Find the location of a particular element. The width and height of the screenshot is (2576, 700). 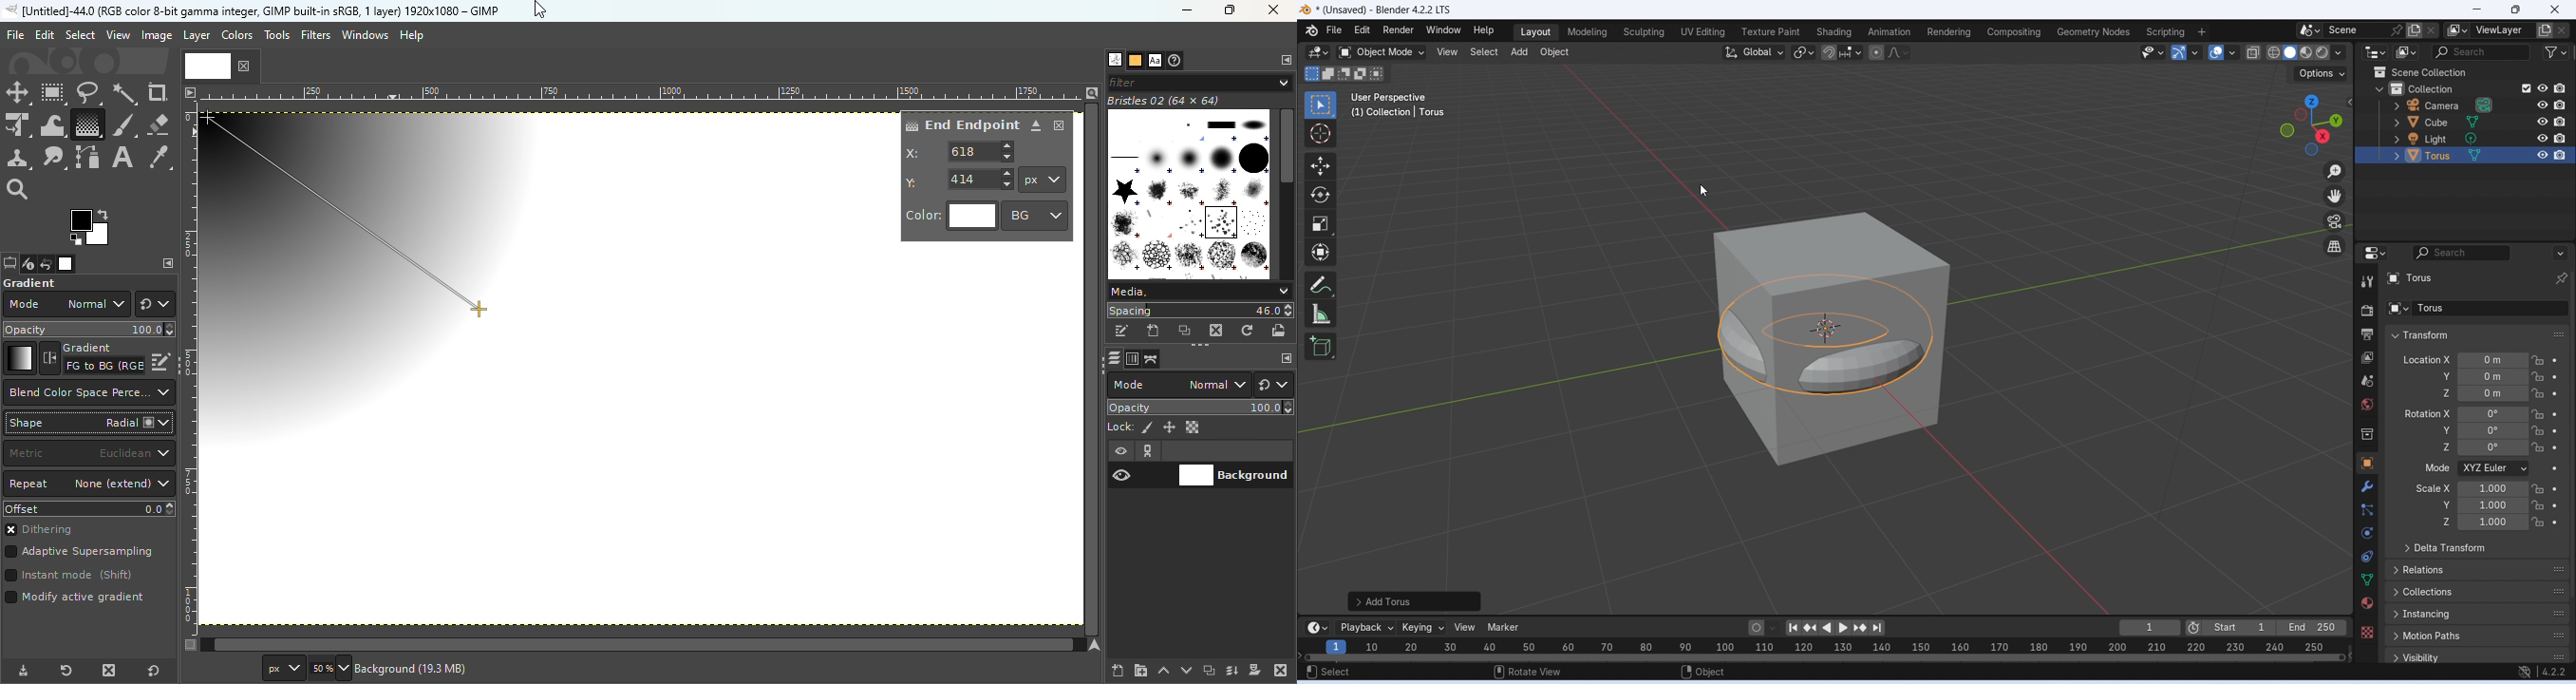

add scene is located at coordinates (2414, 31).